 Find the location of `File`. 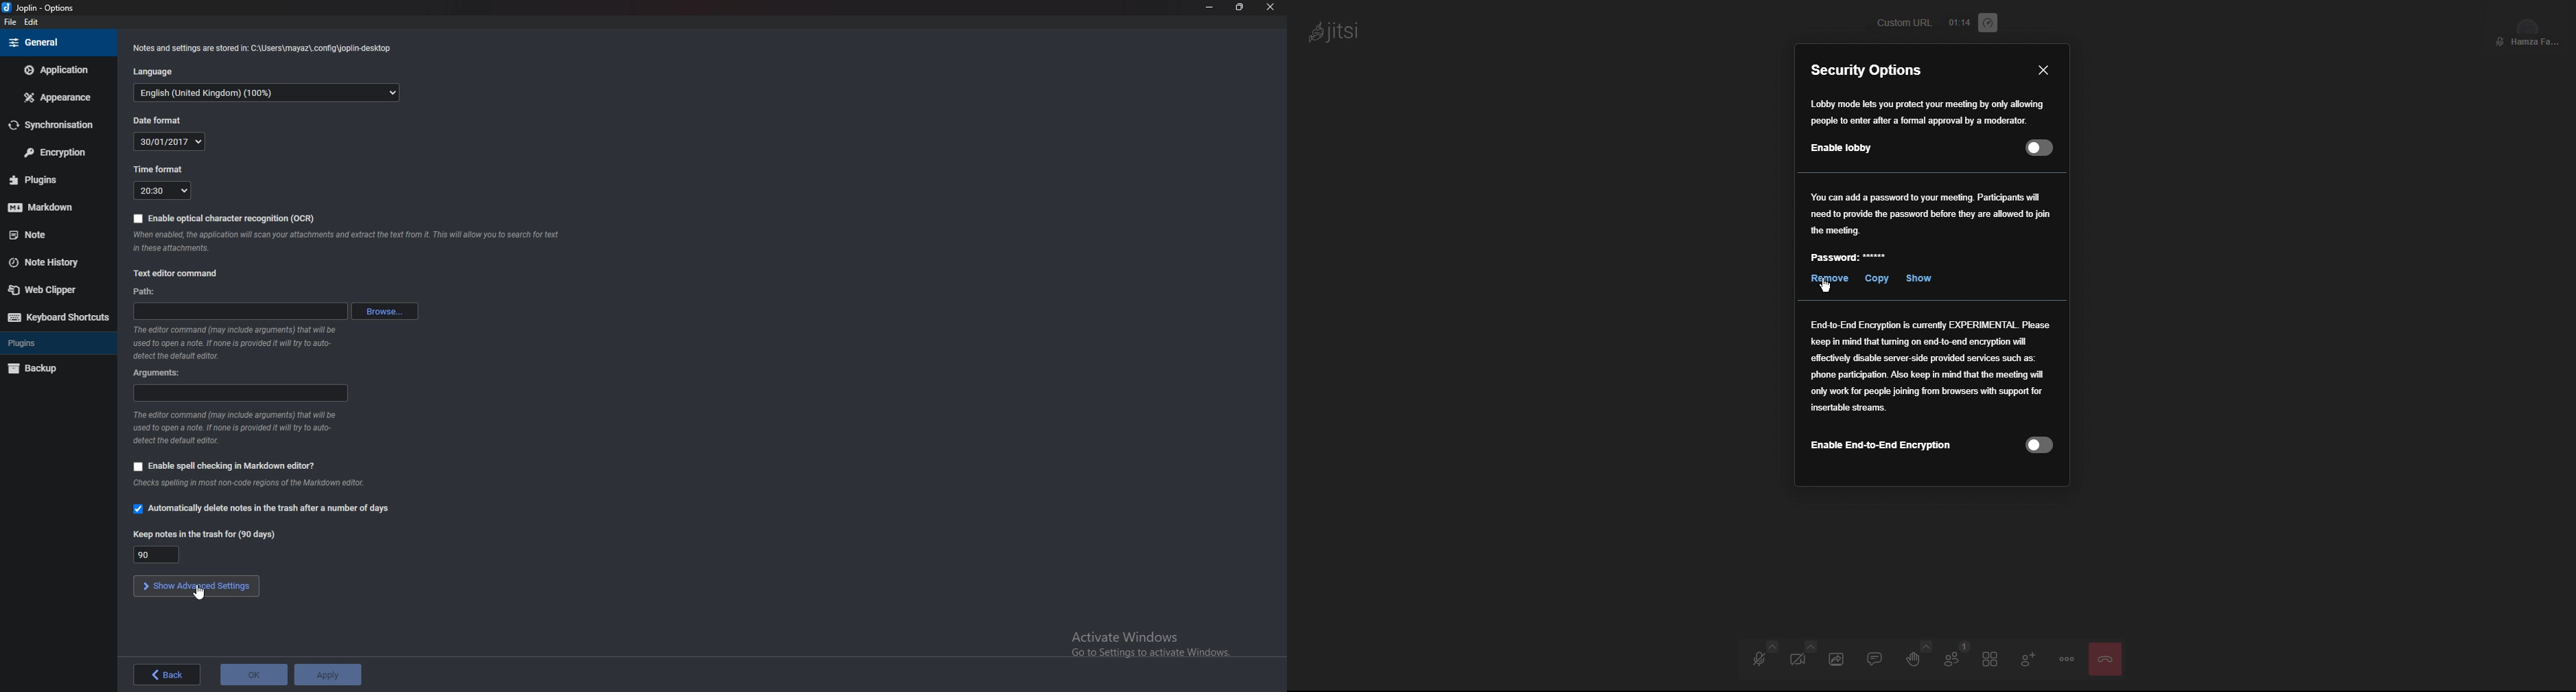

File is located at coordinates (11, 22).